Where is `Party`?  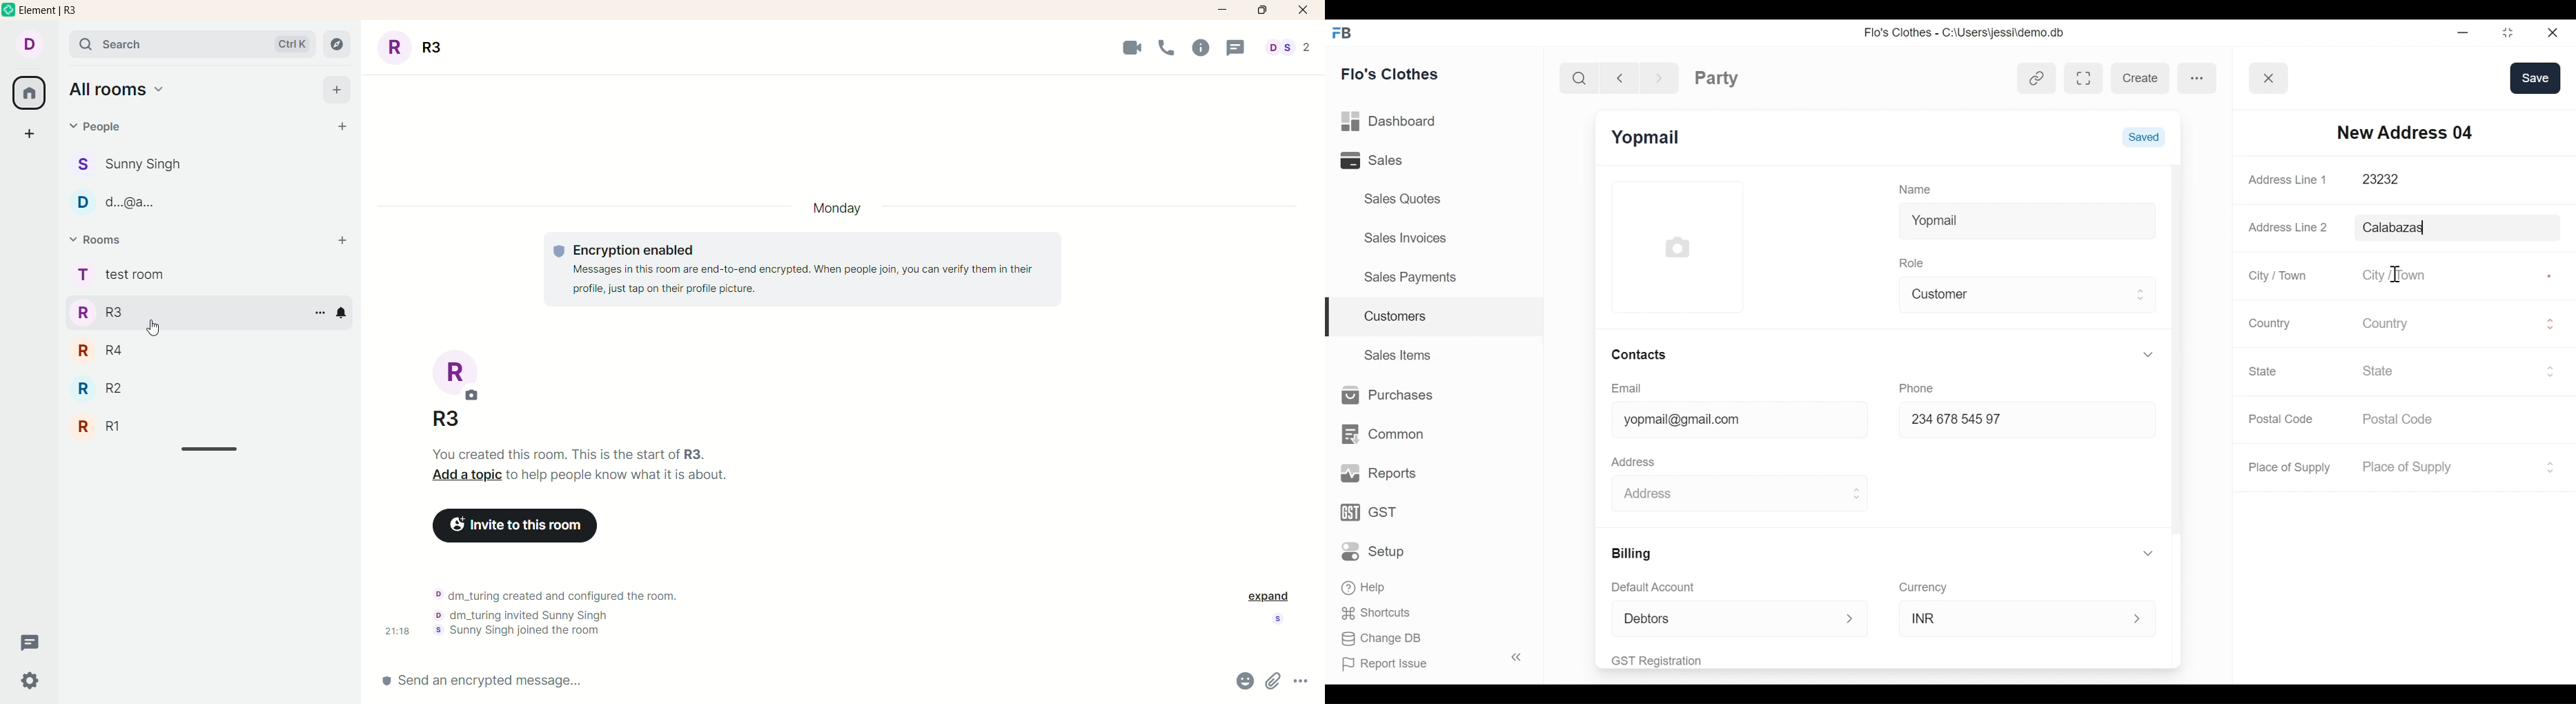 Party is located at coordinates (1717, 78).